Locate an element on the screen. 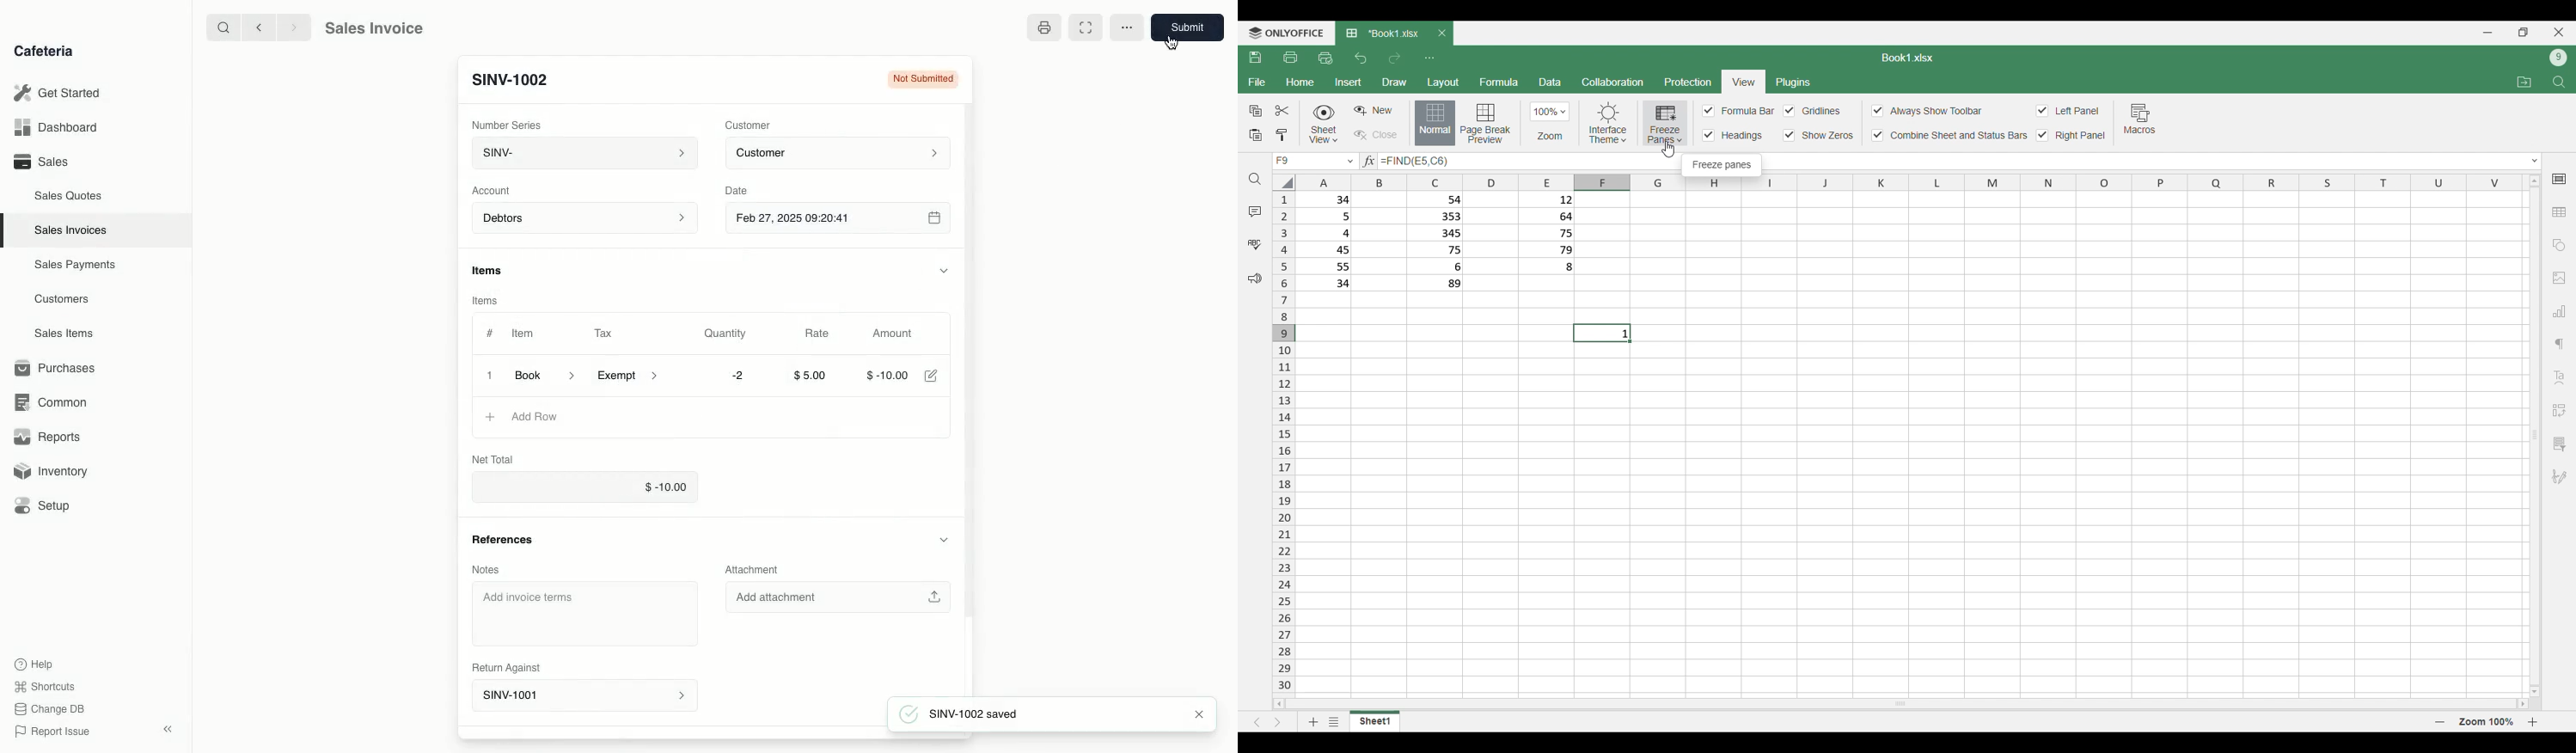 This screenshot has height=756, width=2576. Add attachment is located at coordinates (836, 599).